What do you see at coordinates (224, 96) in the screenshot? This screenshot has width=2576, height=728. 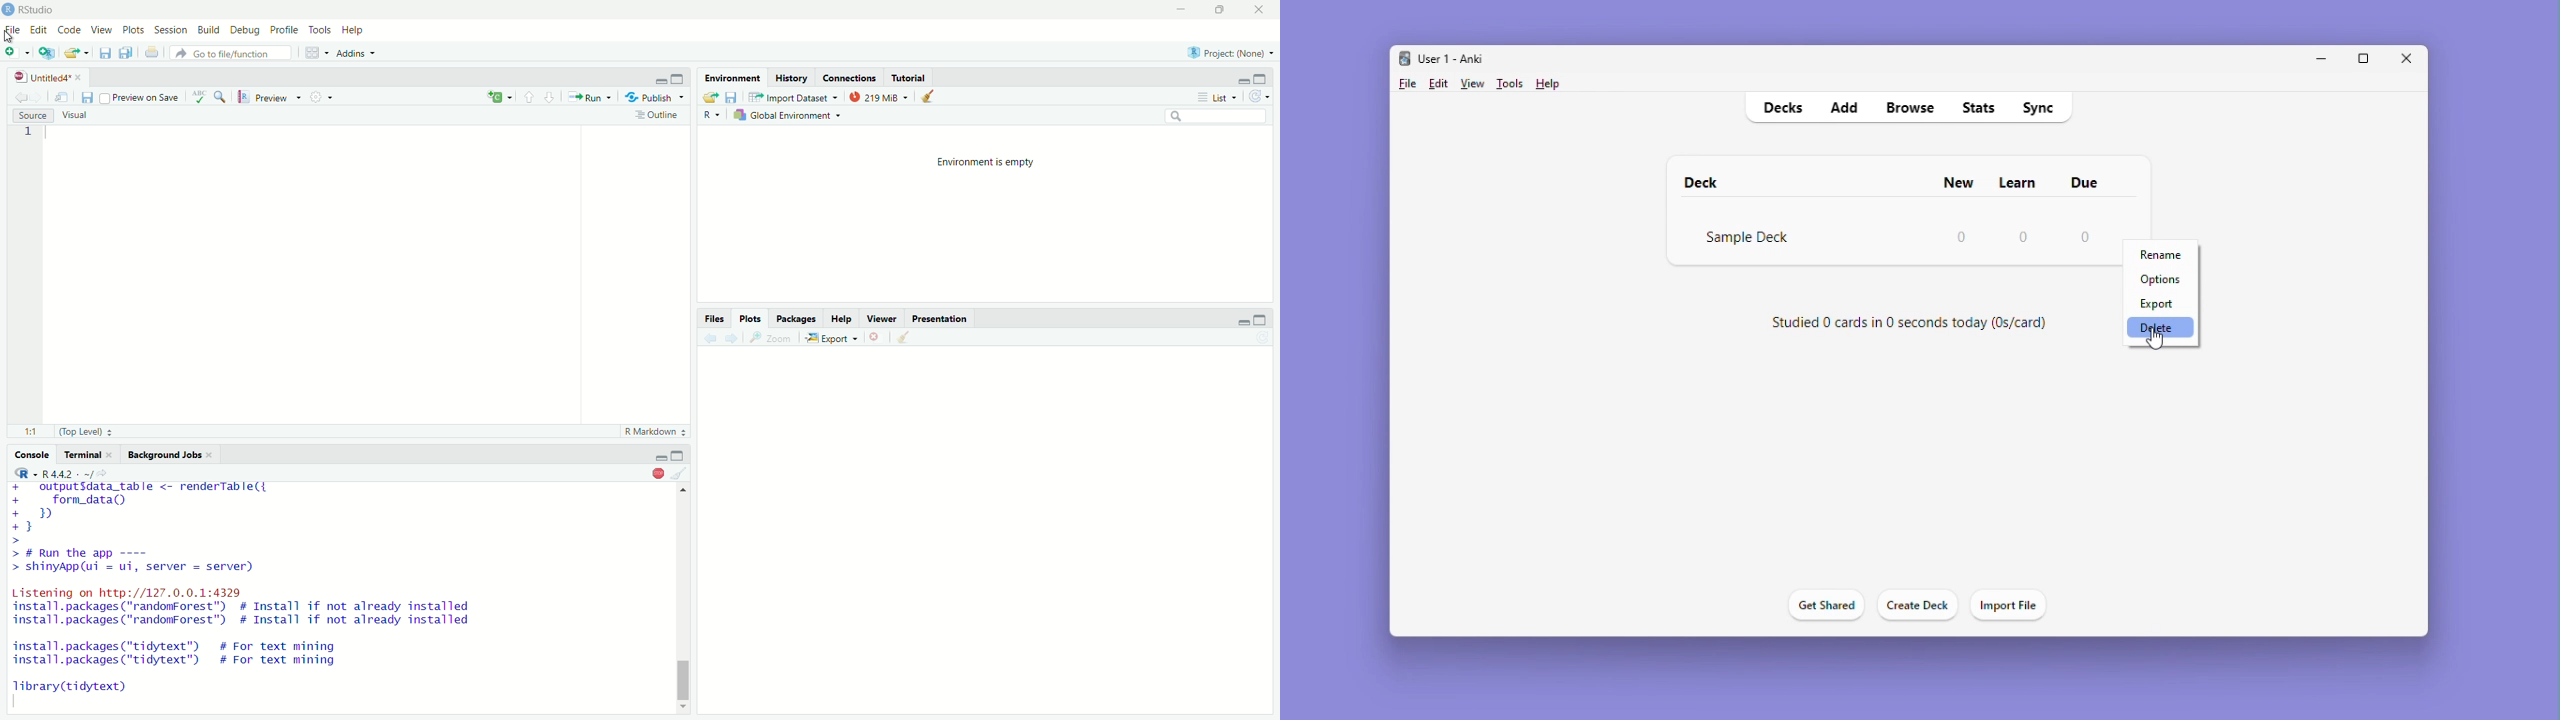 I see `Find/replace` at bounding box center [224, 96].